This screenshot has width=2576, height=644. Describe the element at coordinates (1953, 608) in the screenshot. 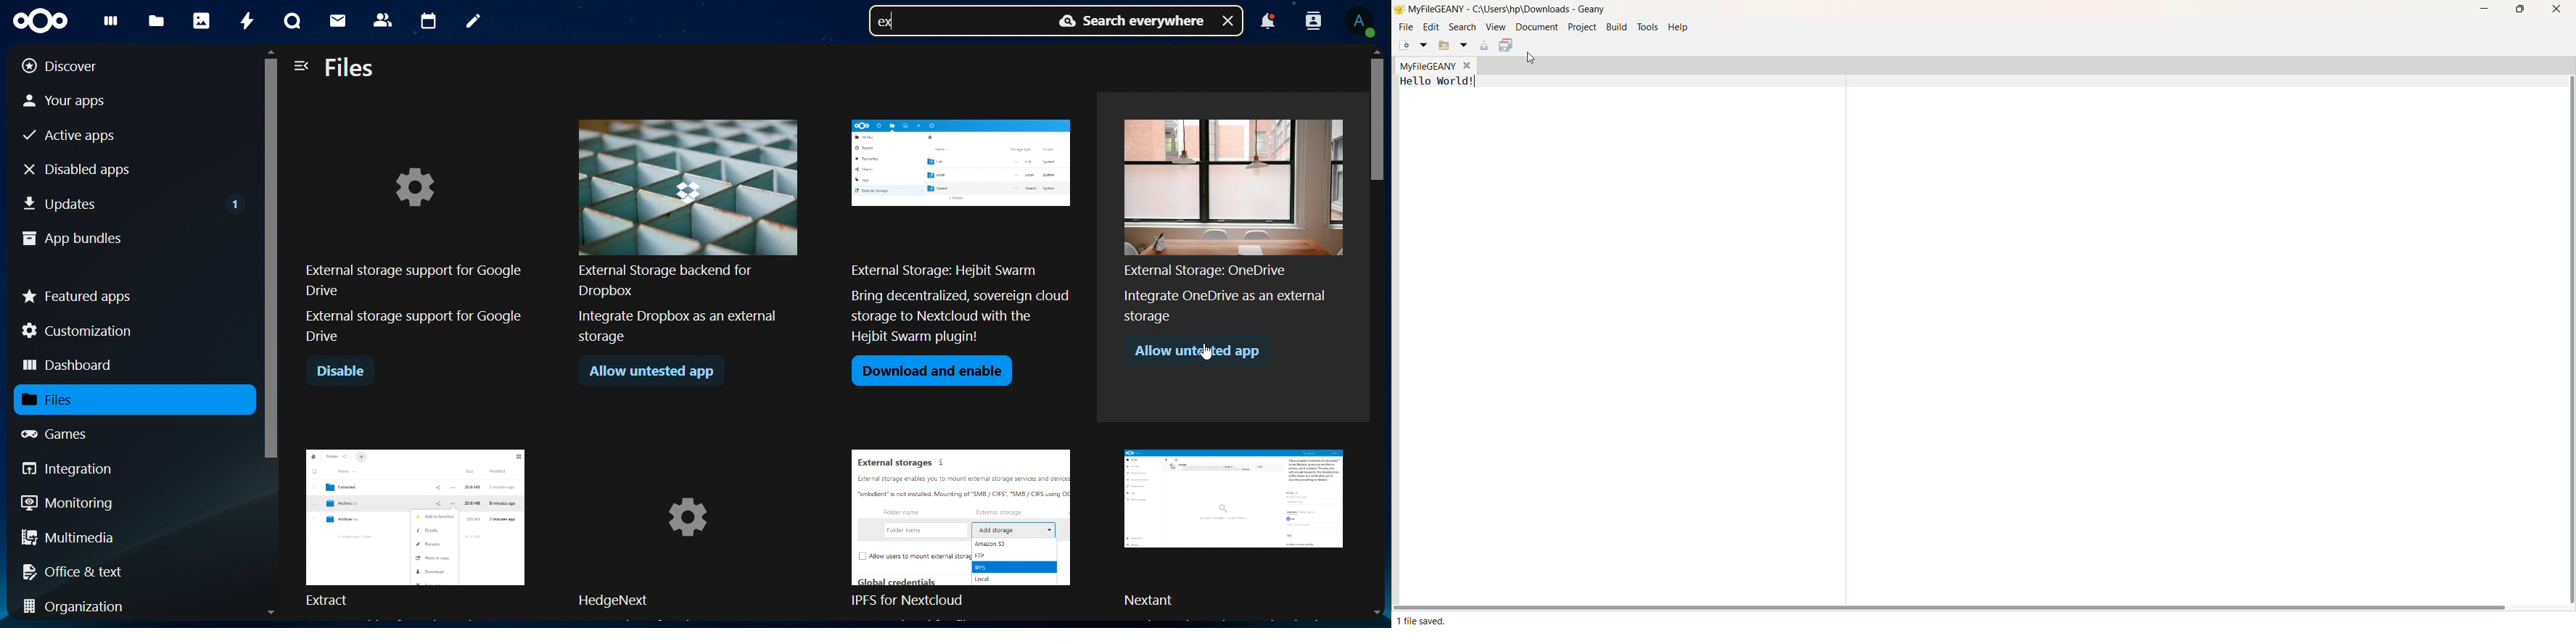

I see `Horizontal Scroll bar` at that location.